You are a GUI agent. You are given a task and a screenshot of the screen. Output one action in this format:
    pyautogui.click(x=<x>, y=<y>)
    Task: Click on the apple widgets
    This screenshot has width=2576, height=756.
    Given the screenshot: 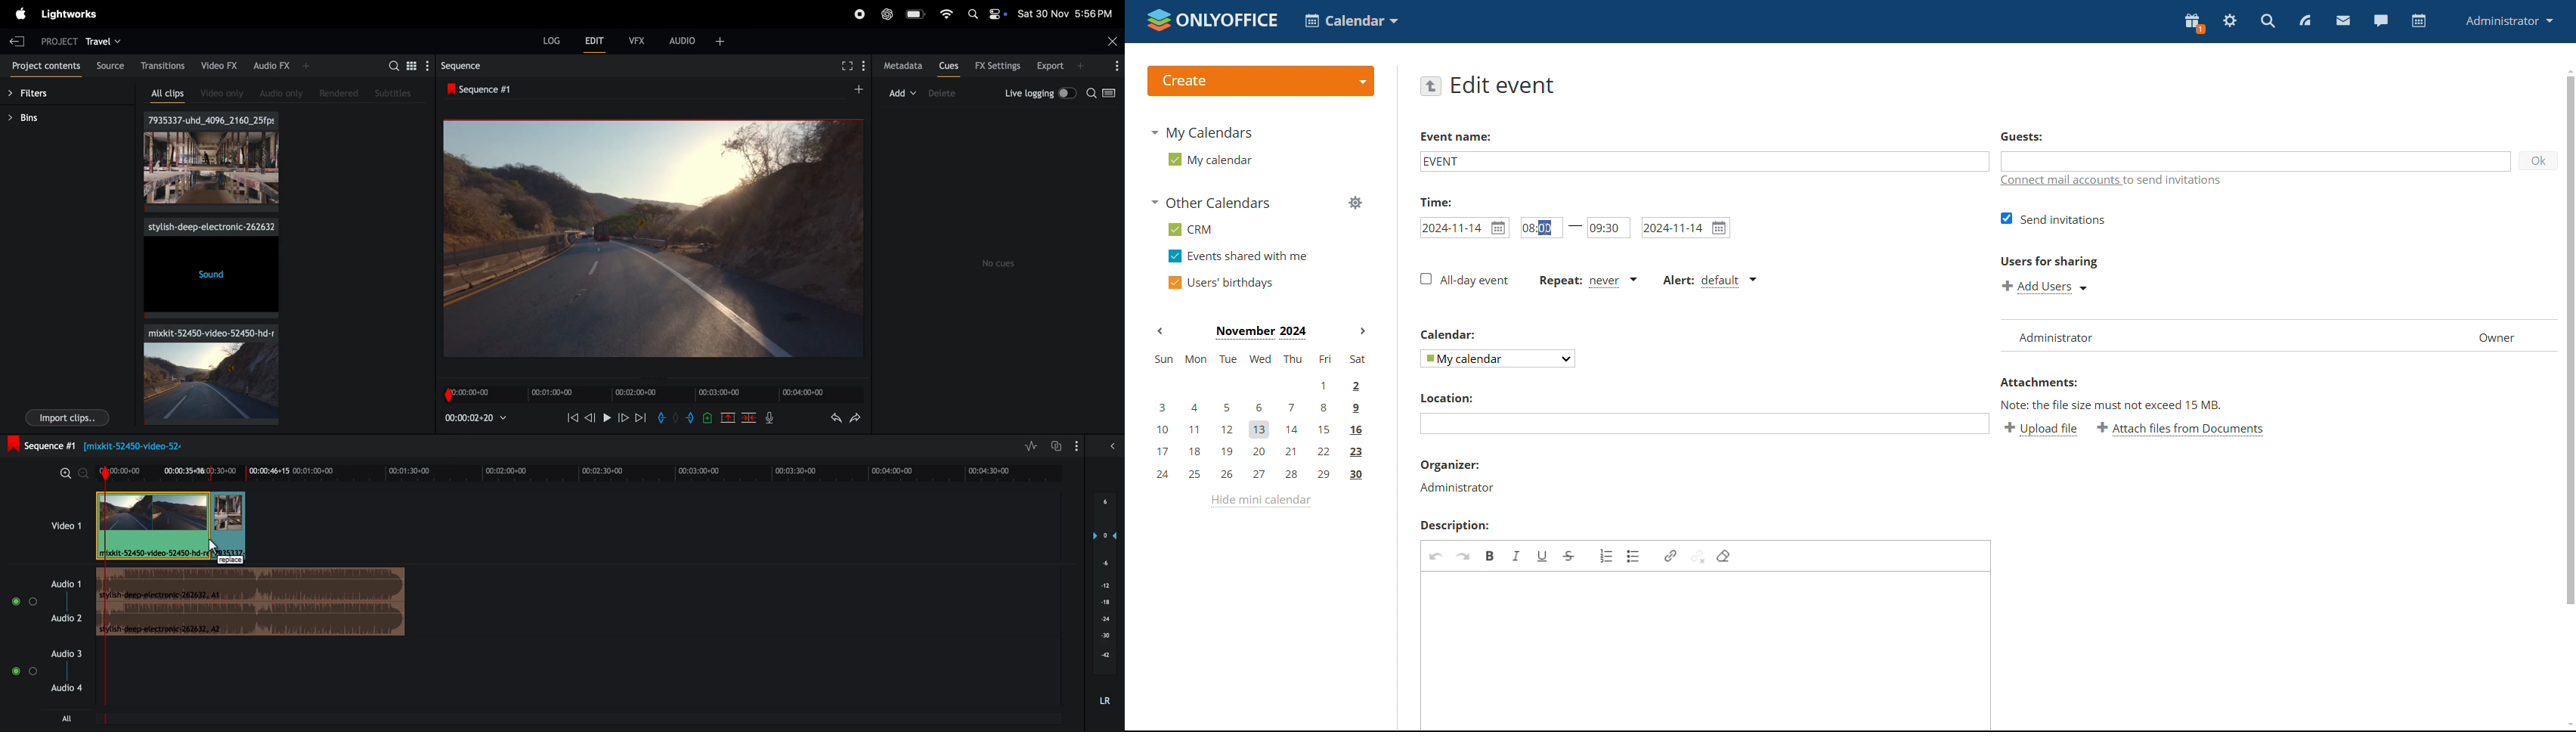 What is the action you would take?
    pyautogui.click(x=986, y=14)
    